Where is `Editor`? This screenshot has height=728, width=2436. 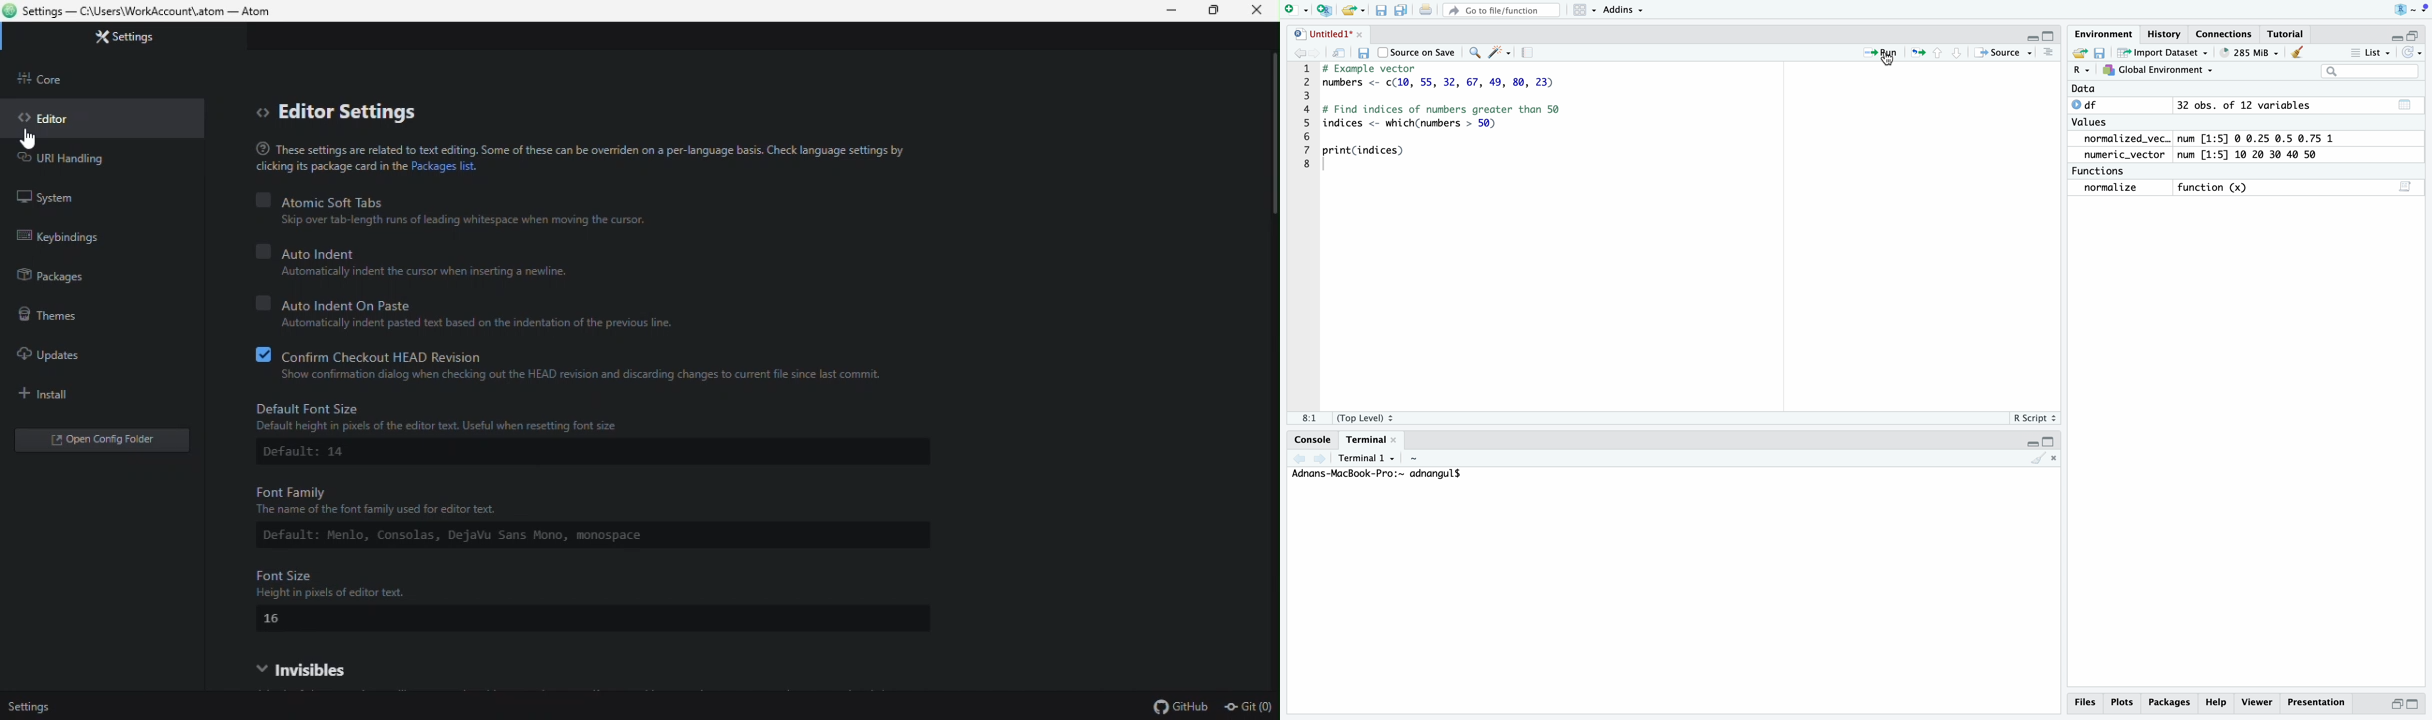
Editor is located at coordinates (50, 119).